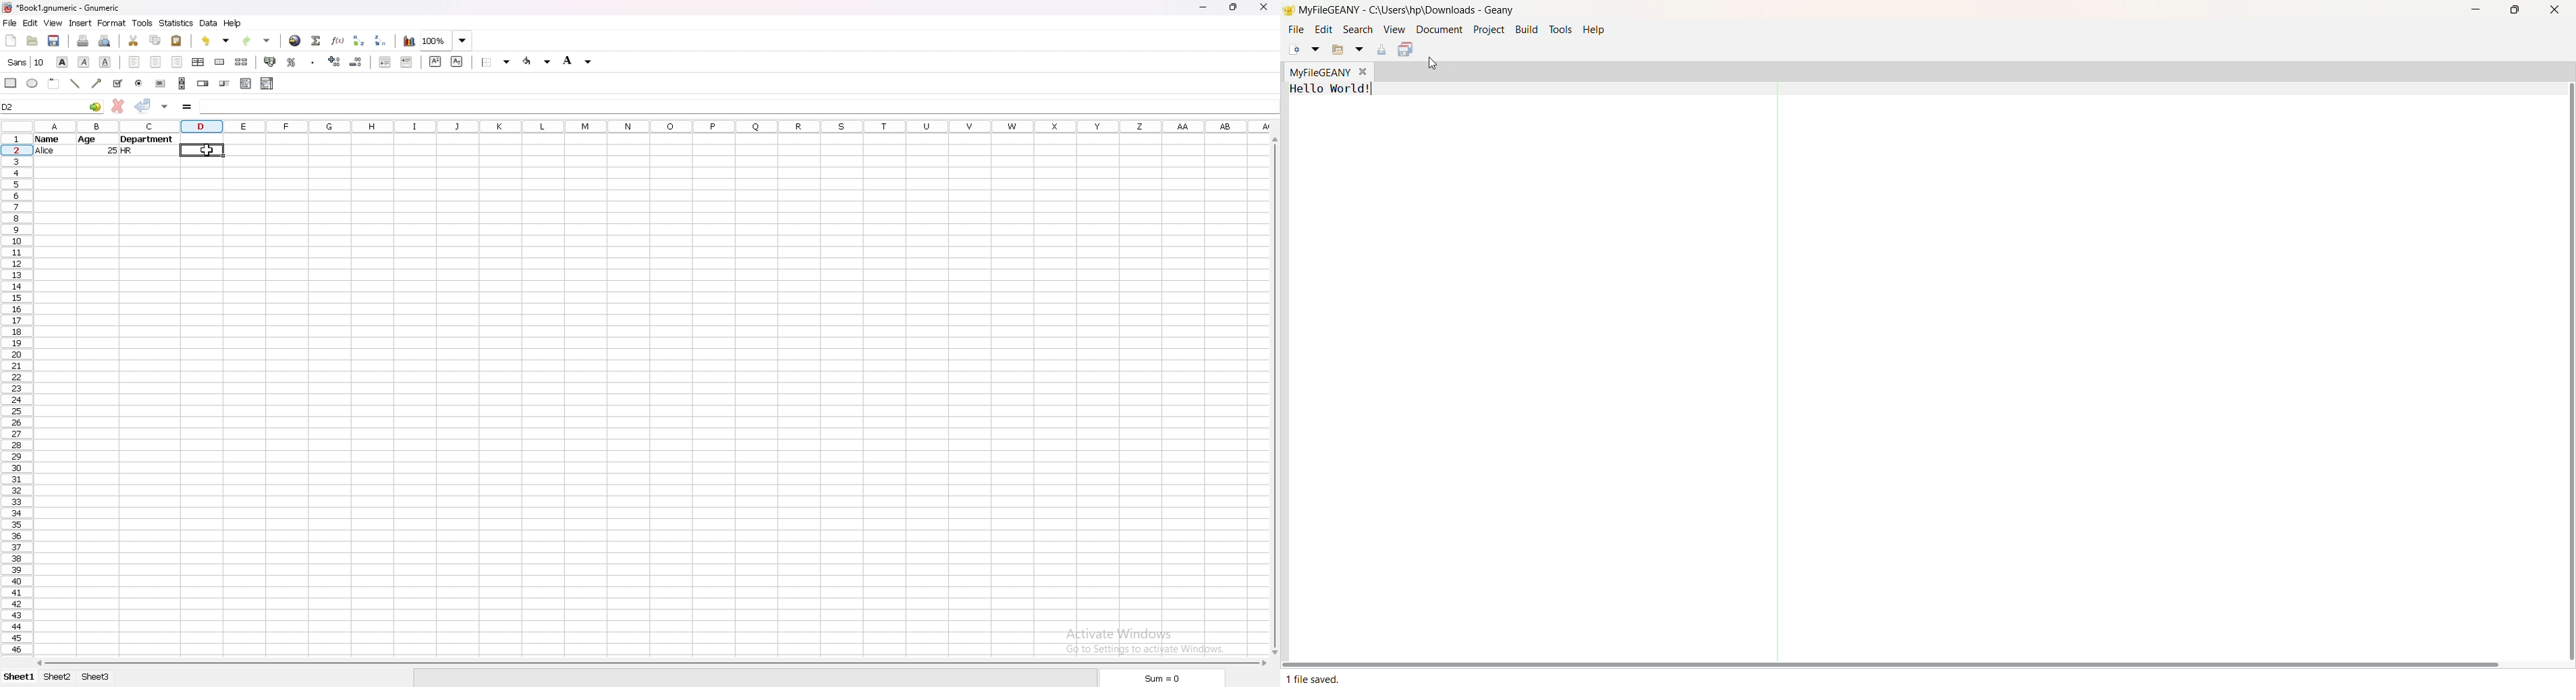 The height and width of the screenshot is (700, 2576). Describe the element at coordinates (336, 61) in the screenshot. I see `increase decimals` at that location.